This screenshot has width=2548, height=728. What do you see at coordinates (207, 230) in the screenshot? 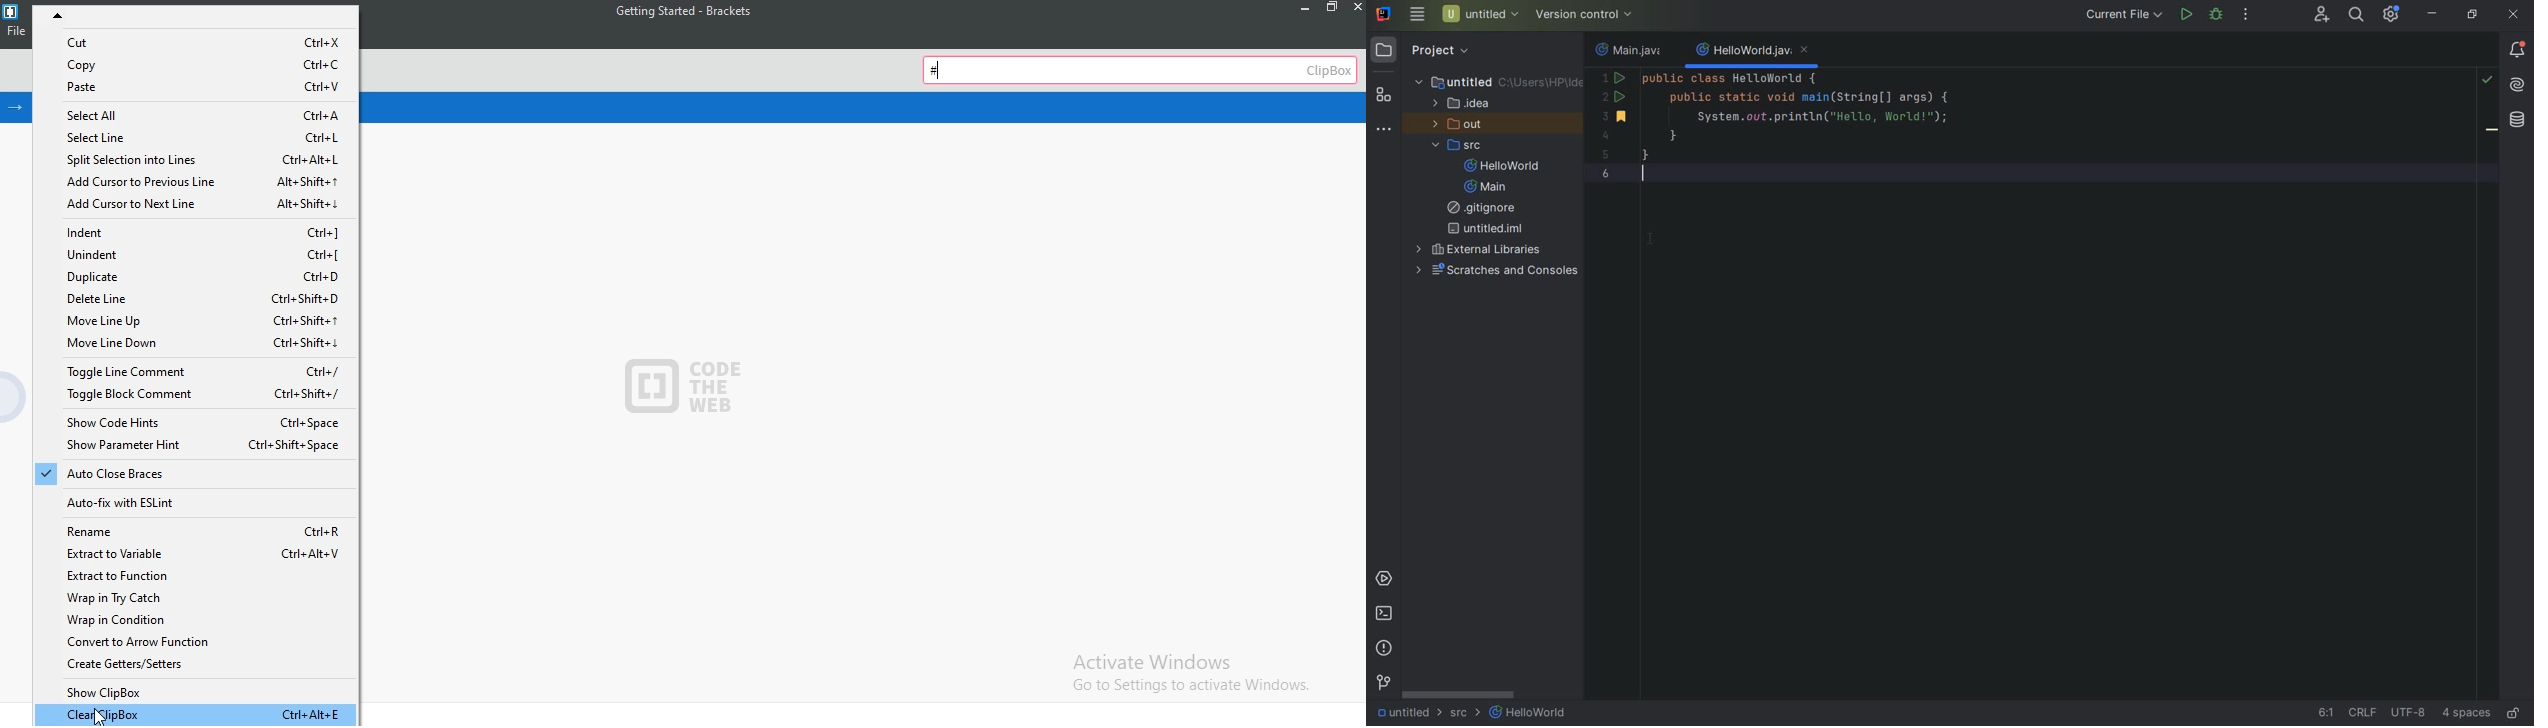
I see `Indent` at bounding box center [207, 230].